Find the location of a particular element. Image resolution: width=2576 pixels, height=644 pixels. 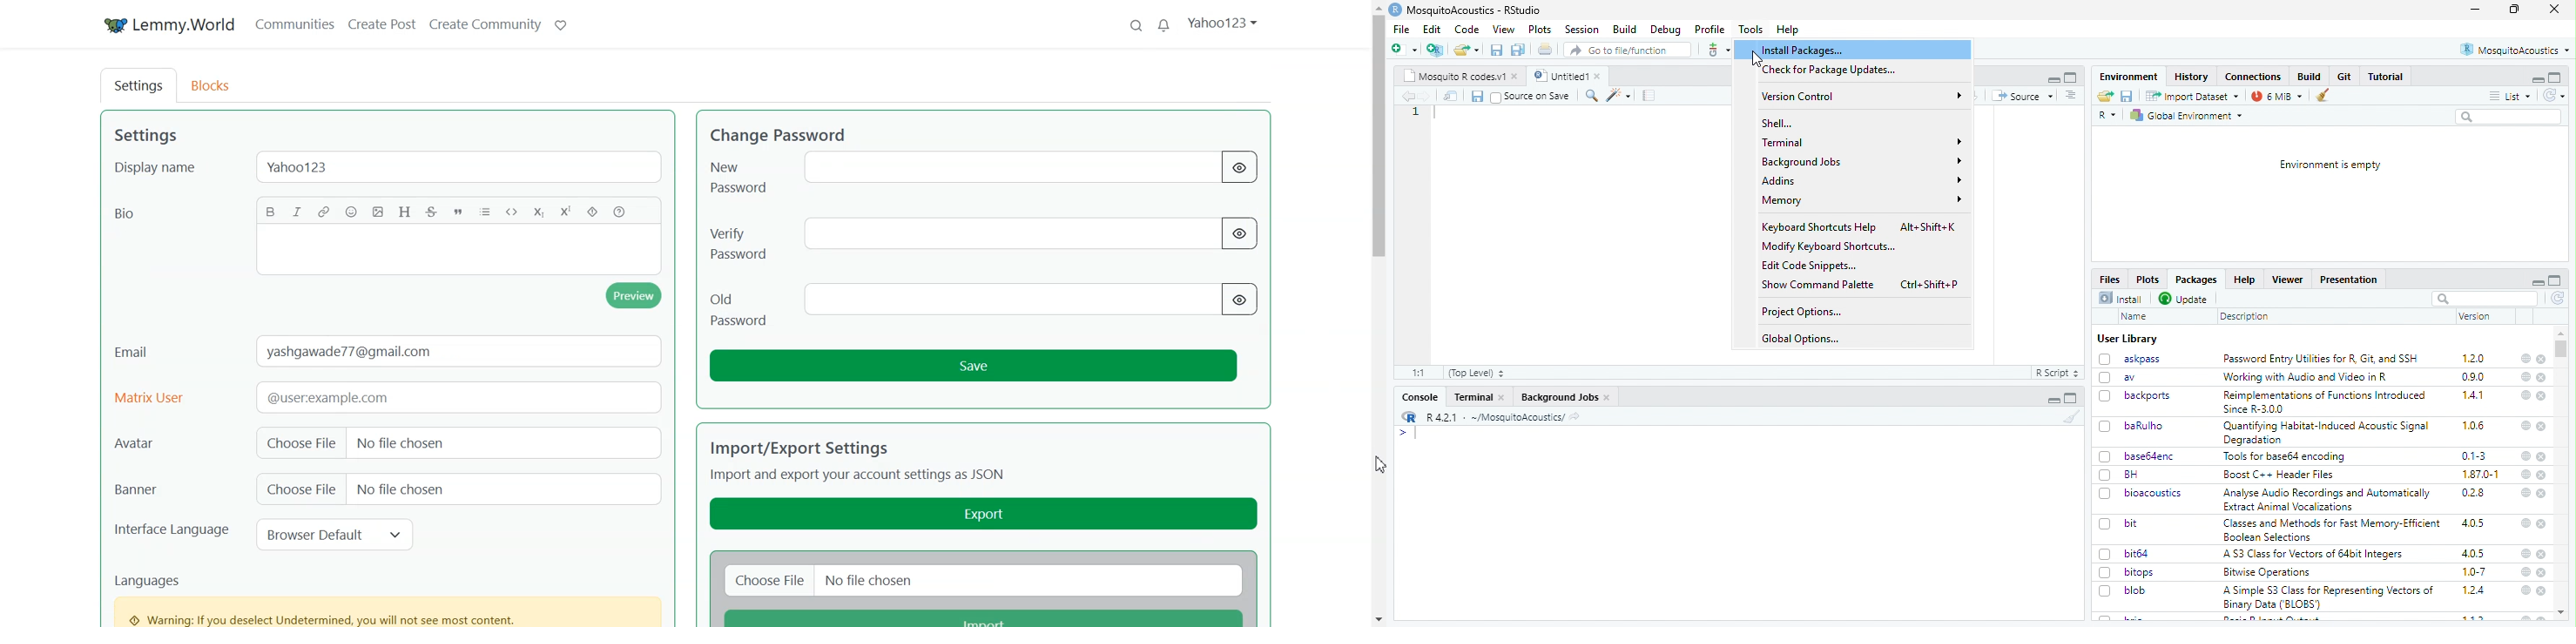

Classes and Methods for Fast Memory-Efficient
[rrr — is located at coordinates (2331, 529).